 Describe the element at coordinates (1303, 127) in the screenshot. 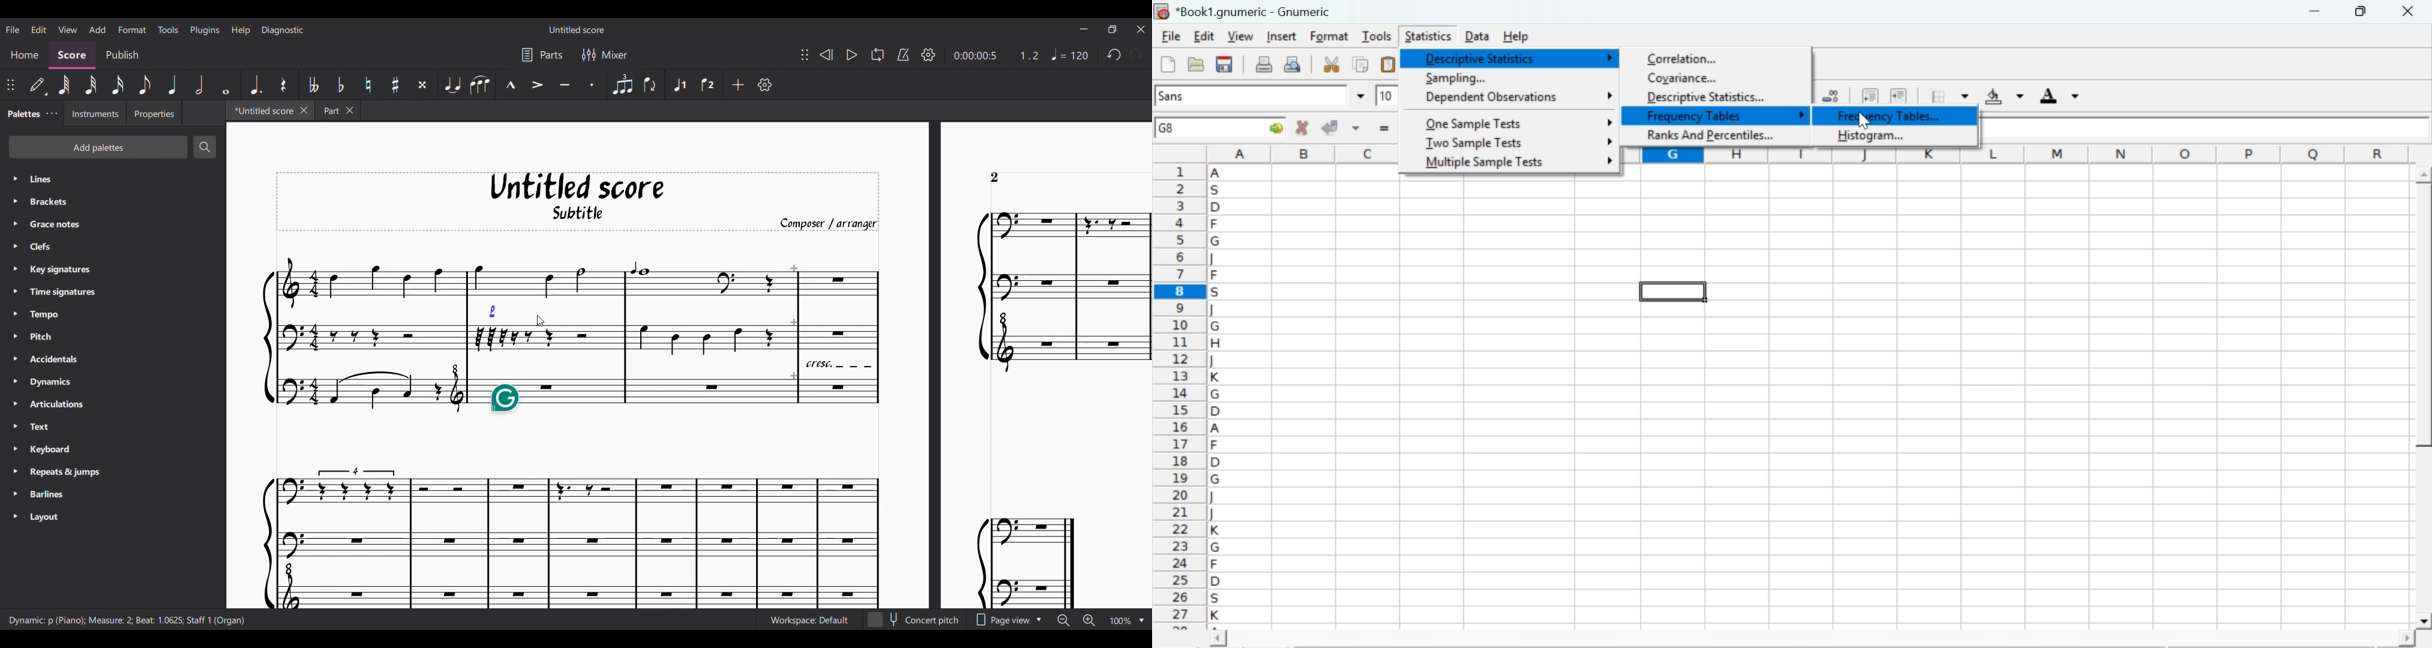

I see `cancel changes` at that location.